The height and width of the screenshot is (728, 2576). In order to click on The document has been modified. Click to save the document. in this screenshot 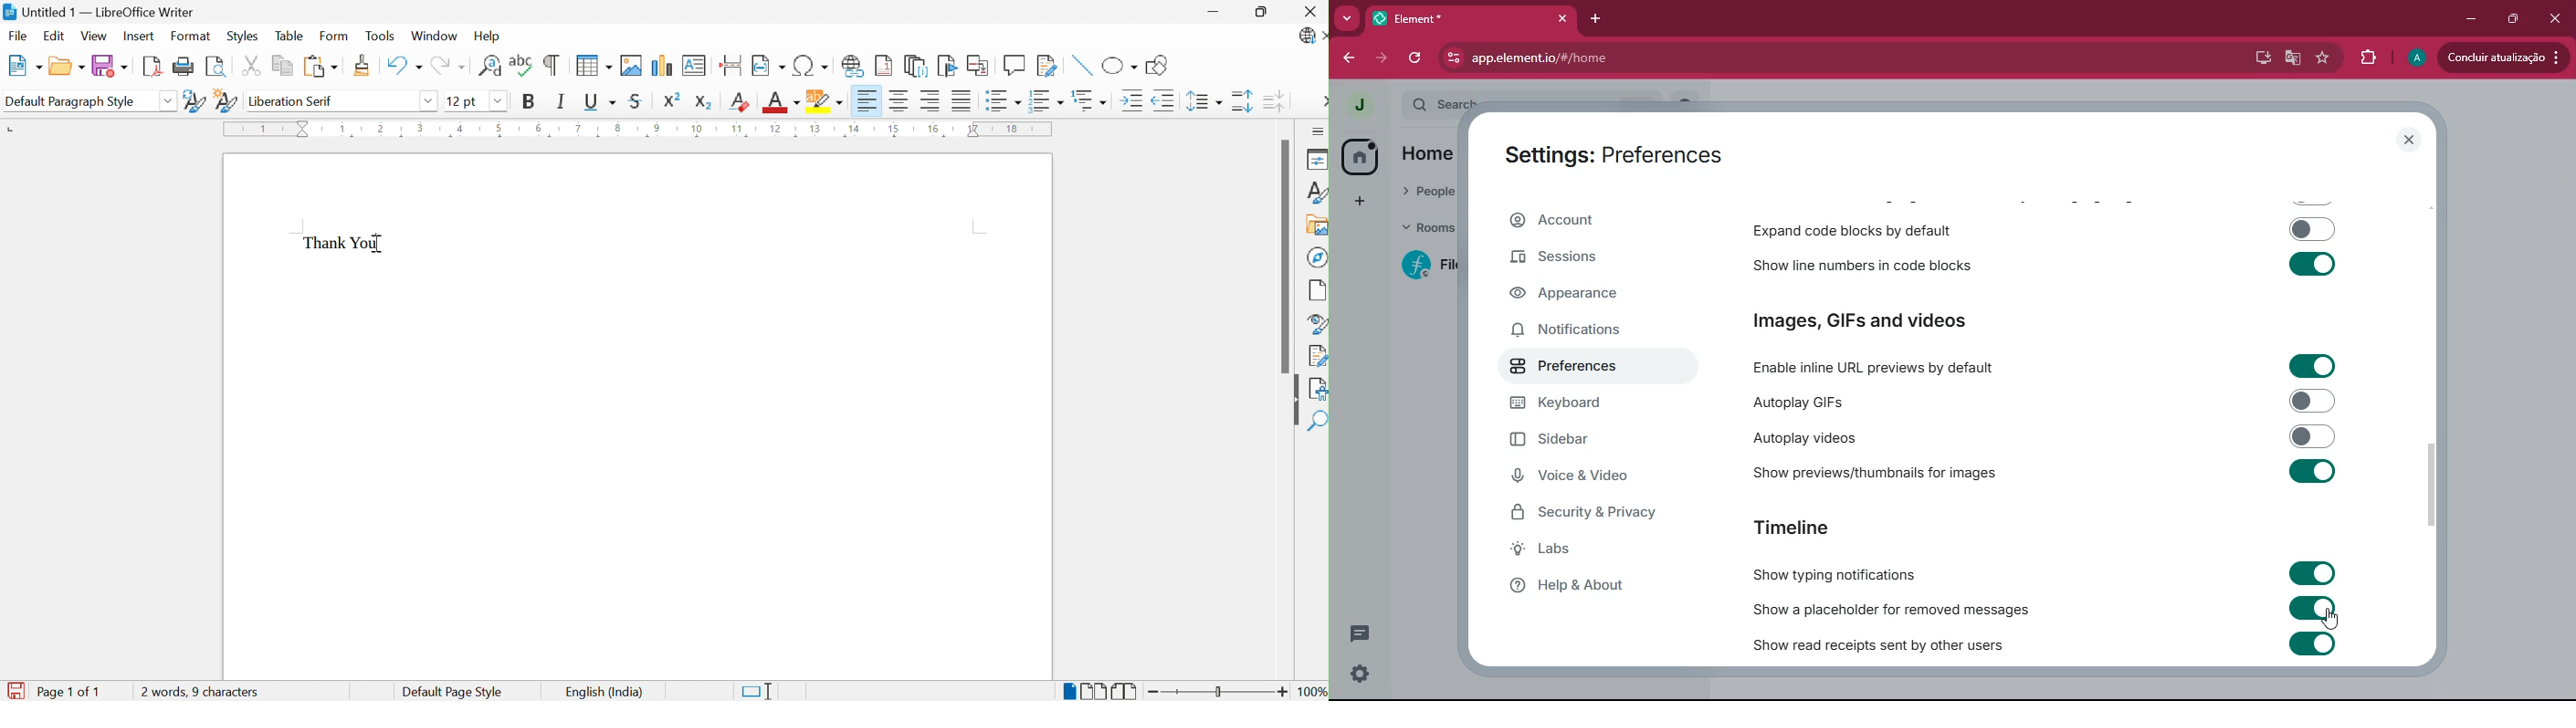, I will do `click(15, 690)`.